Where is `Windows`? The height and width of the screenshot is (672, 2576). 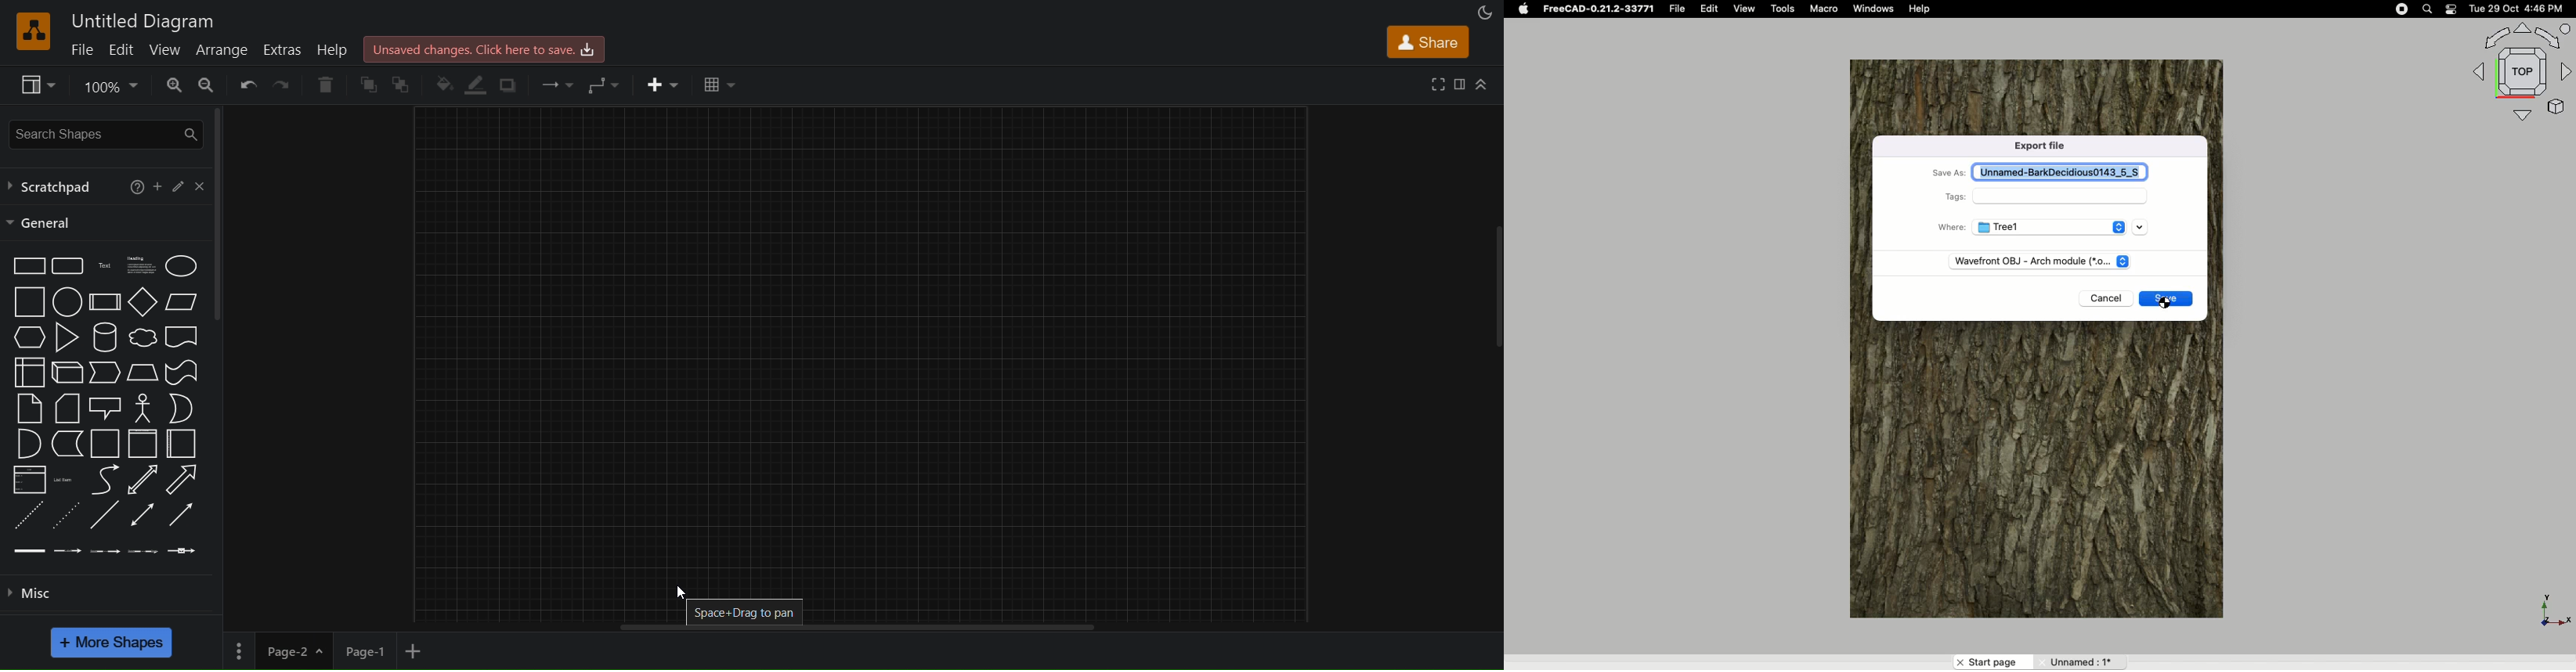 Windows is located at coordinates (1878, 10).